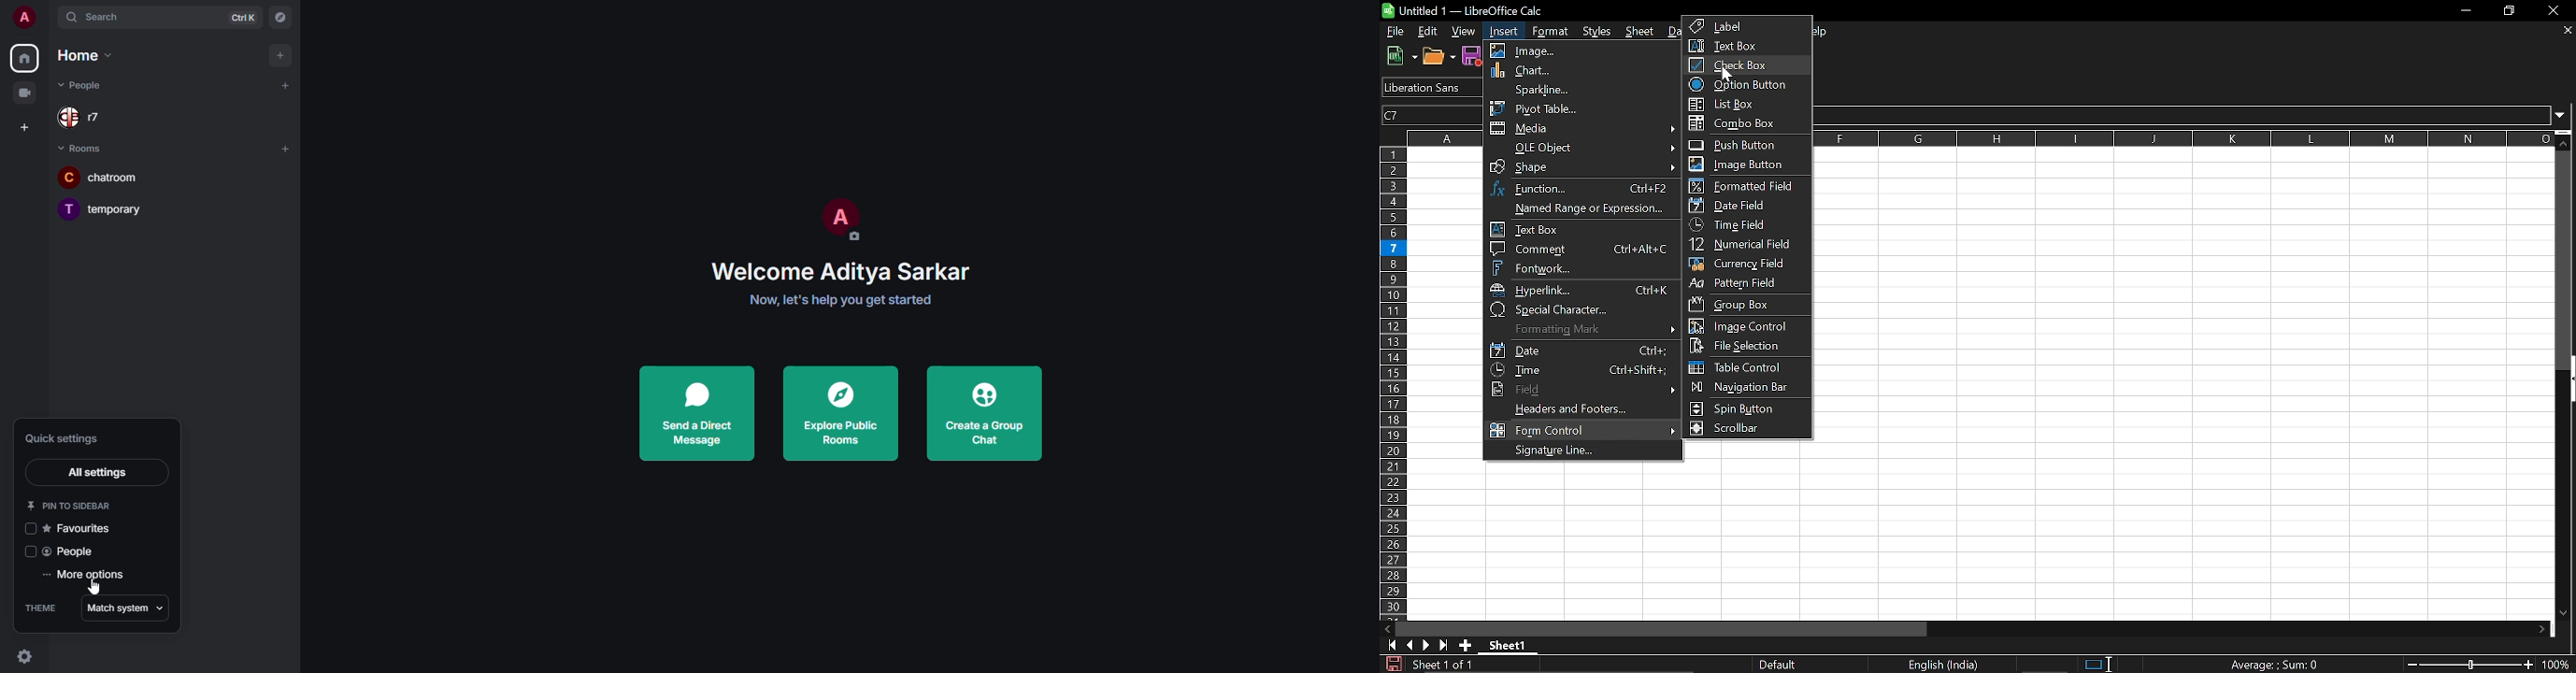 Image resolution: width=2576 pixels, height=700 pixels. What do you see at coordinates (1662, 628) in the screenshot?
I see `Horizontal scrollbar` at bounding box center [1662, 628].